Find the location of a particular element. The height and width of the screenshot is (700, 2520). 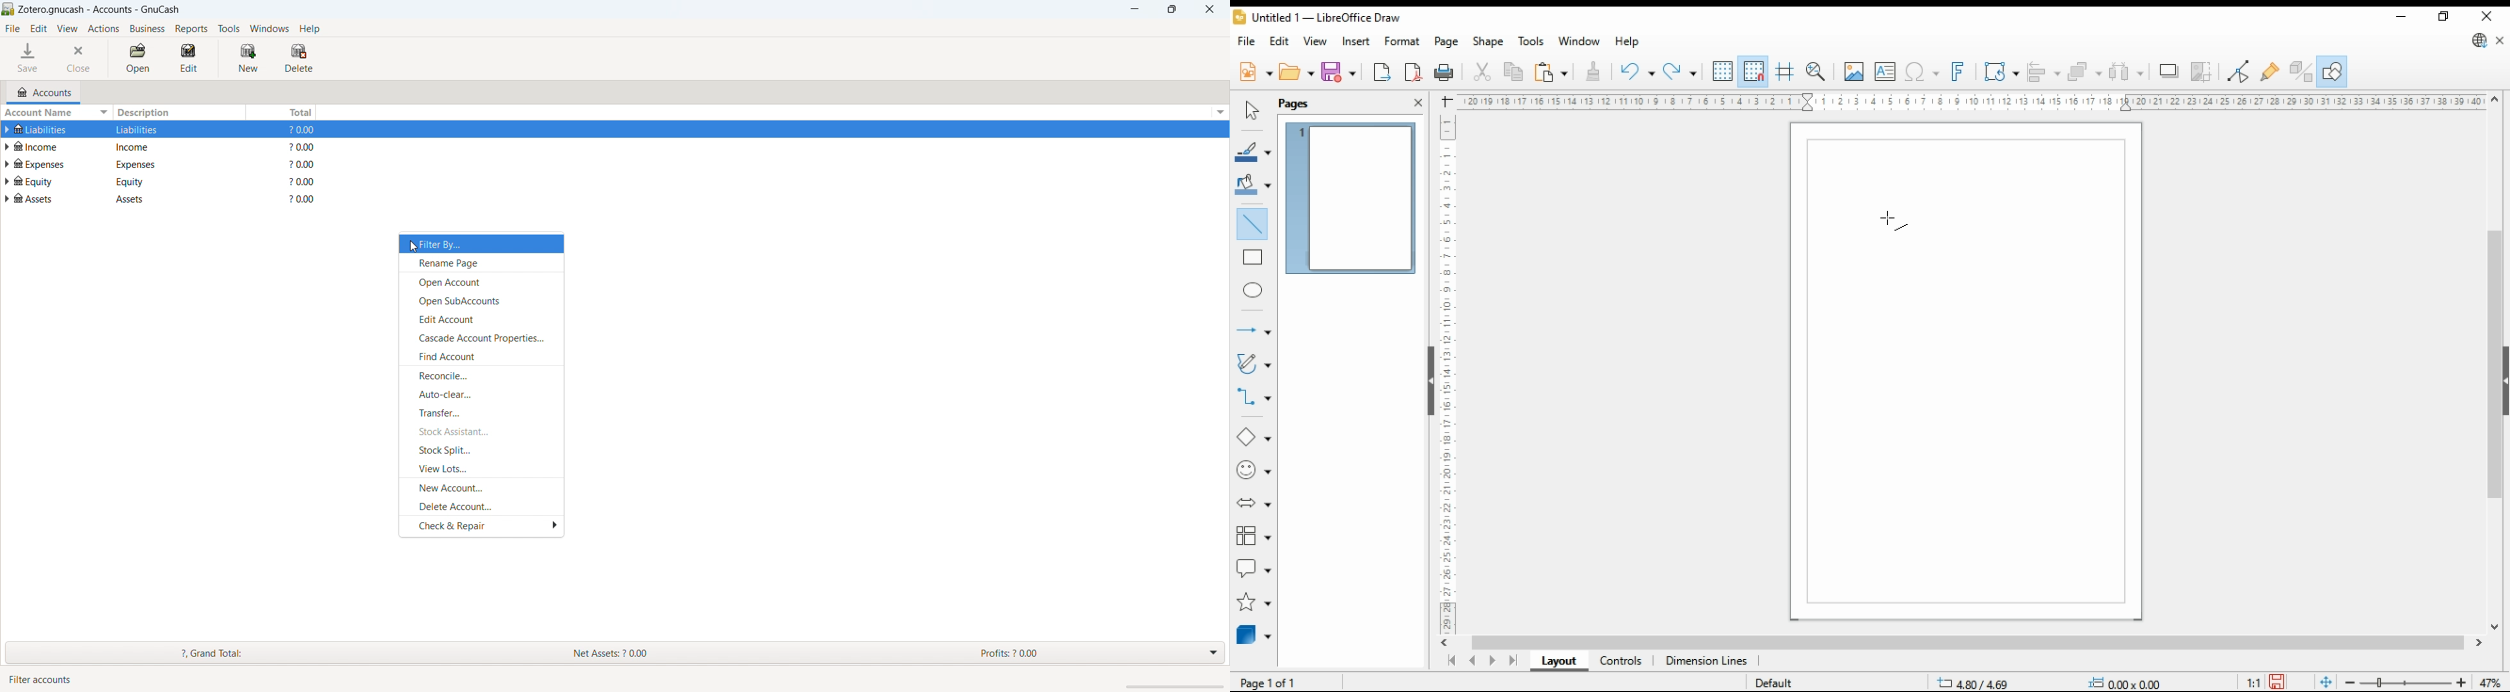

Income is located at coordinates (147, 146).